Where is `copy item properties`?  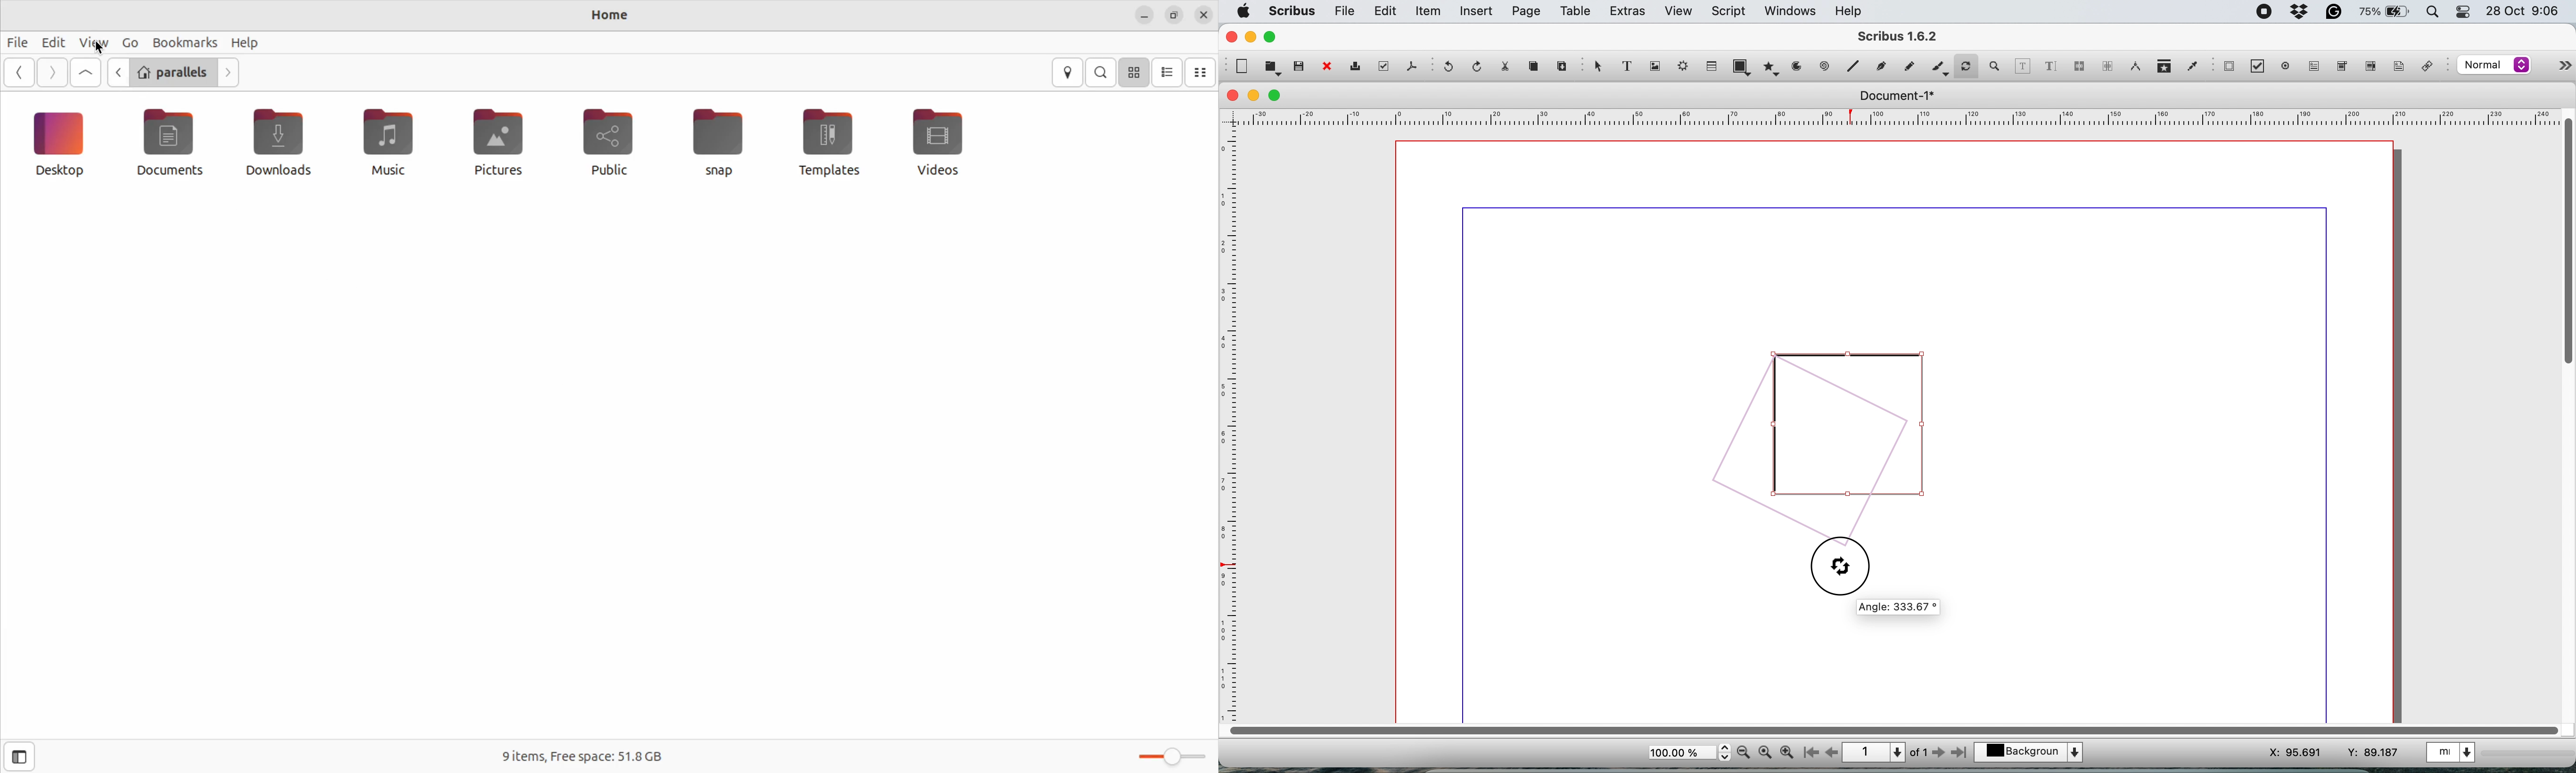
copy item properties is located at coordinates (2163, 67).